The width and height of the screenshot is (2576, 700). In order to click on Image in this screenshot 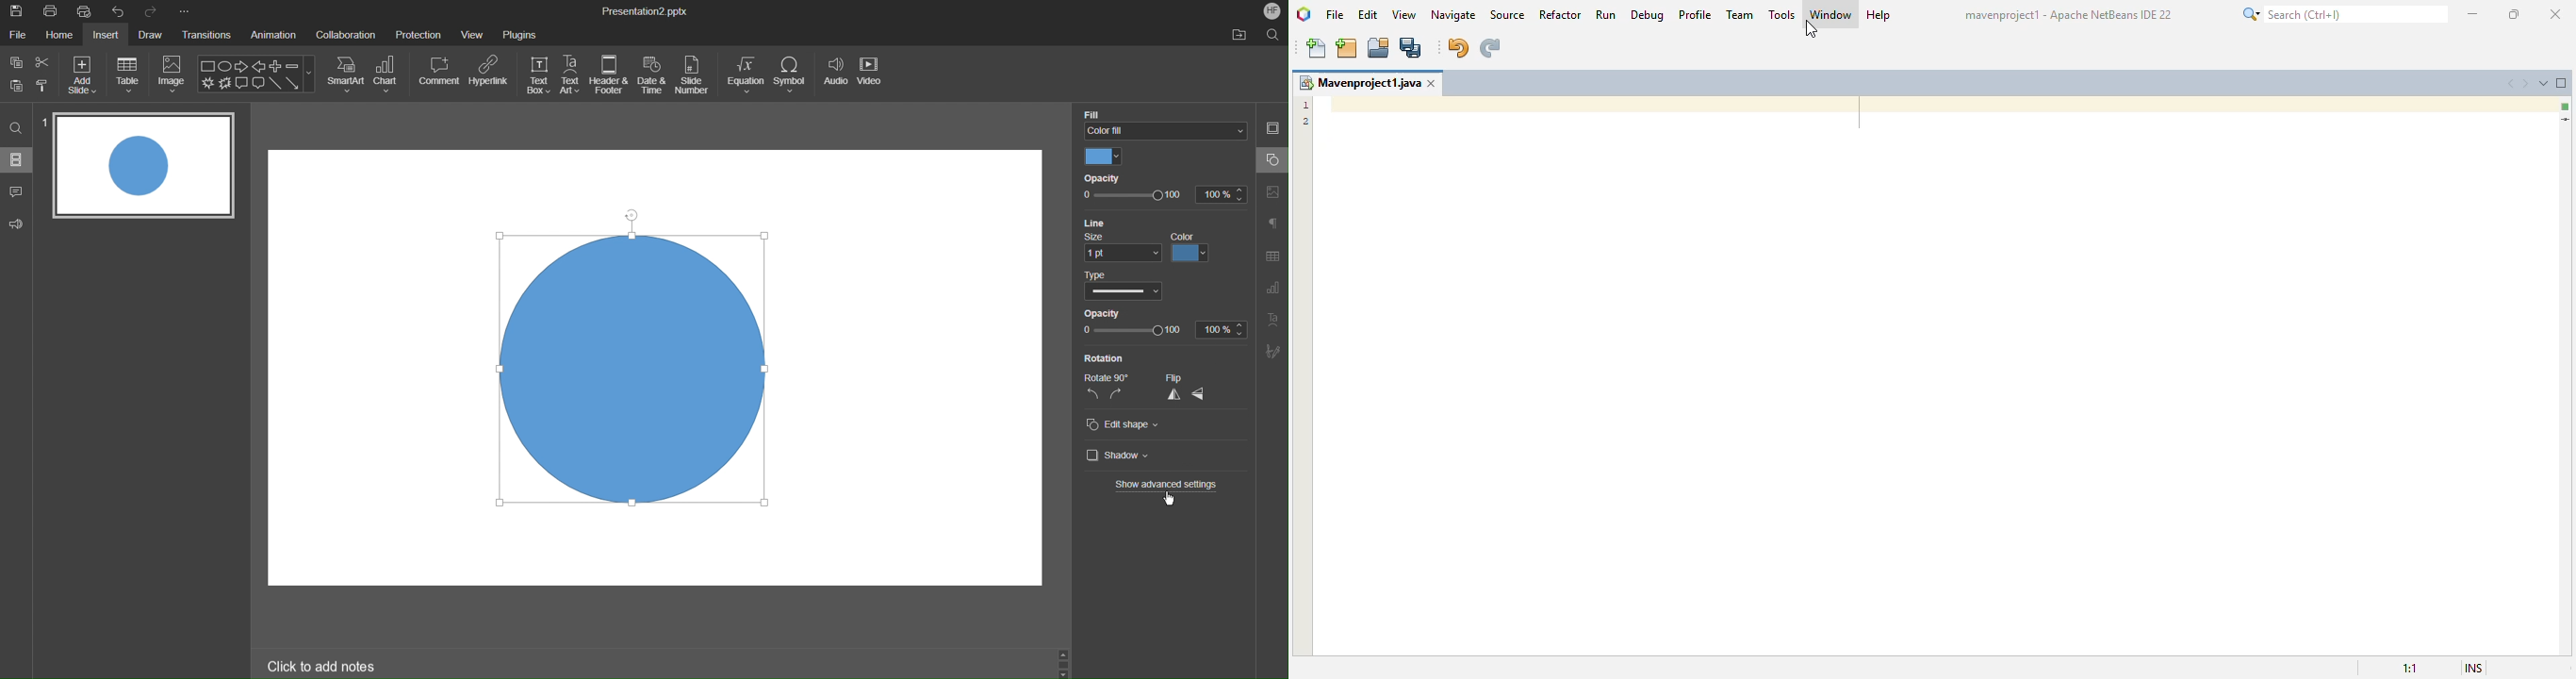, I will do `click(173, 75)`.